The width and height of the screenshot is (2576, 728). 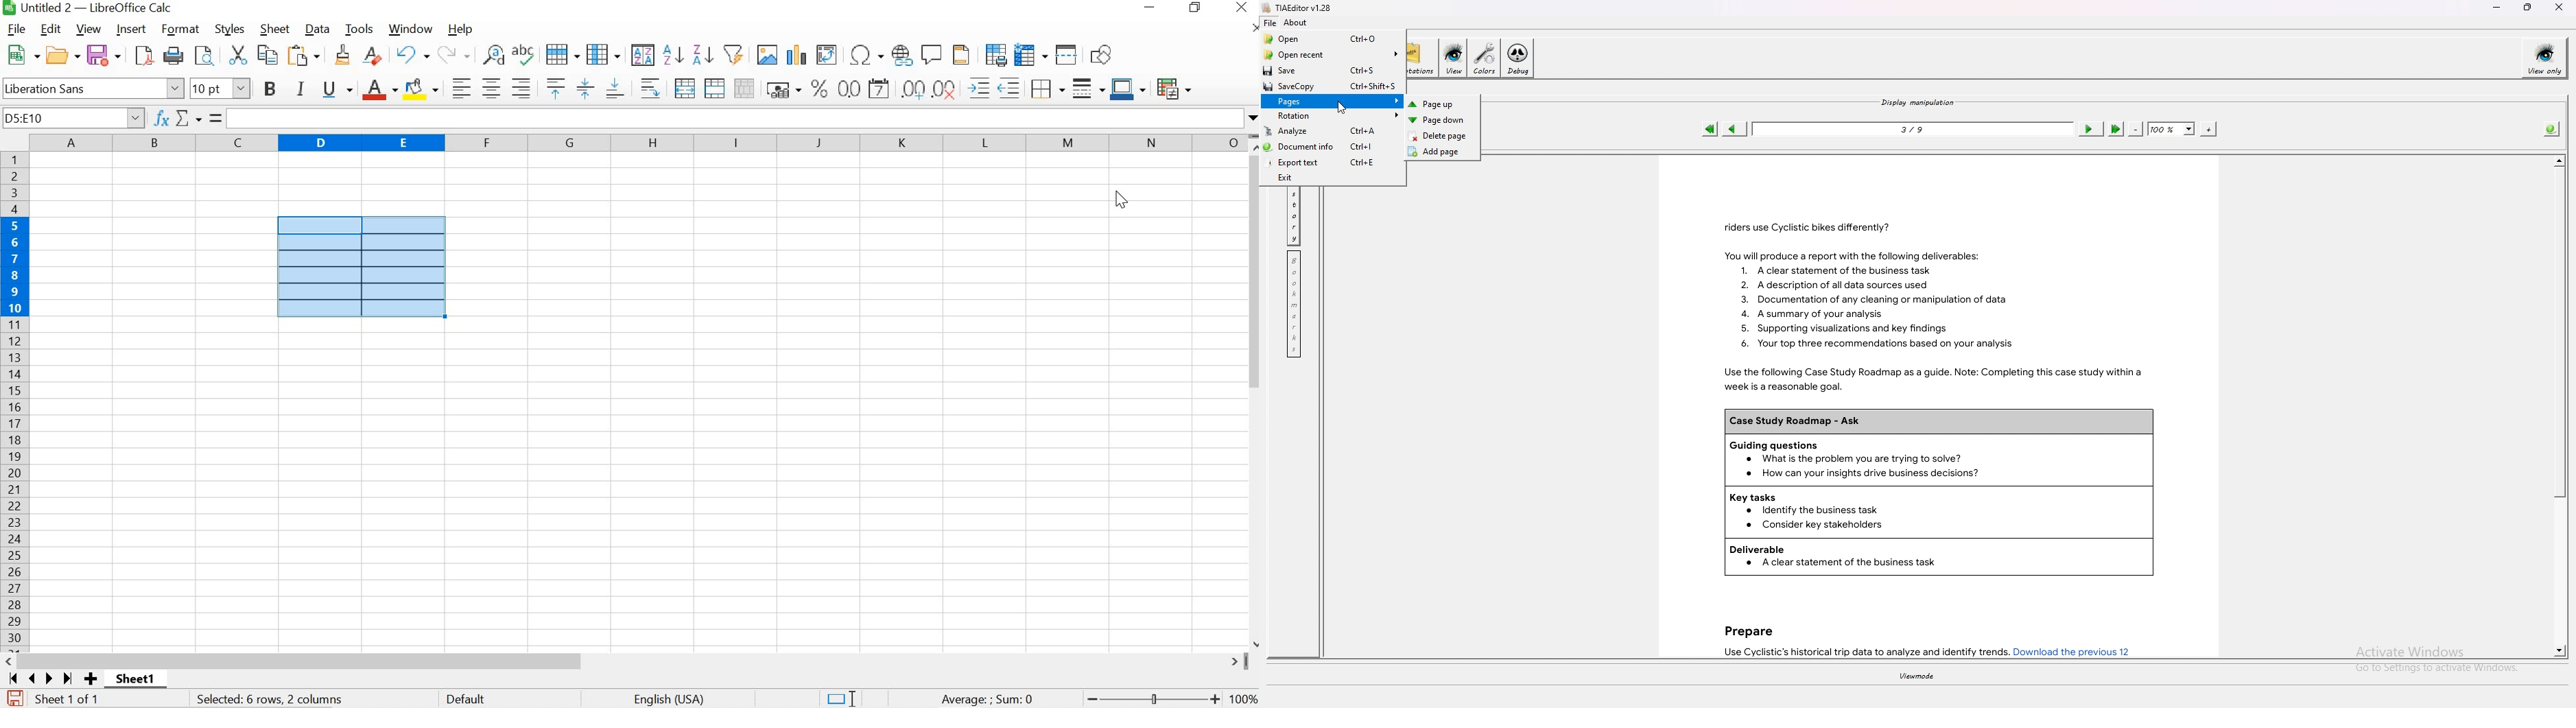 What do you see at coordinates (305, 54) in the screenshot?
I see `paste` at bounding box center [305, 54].